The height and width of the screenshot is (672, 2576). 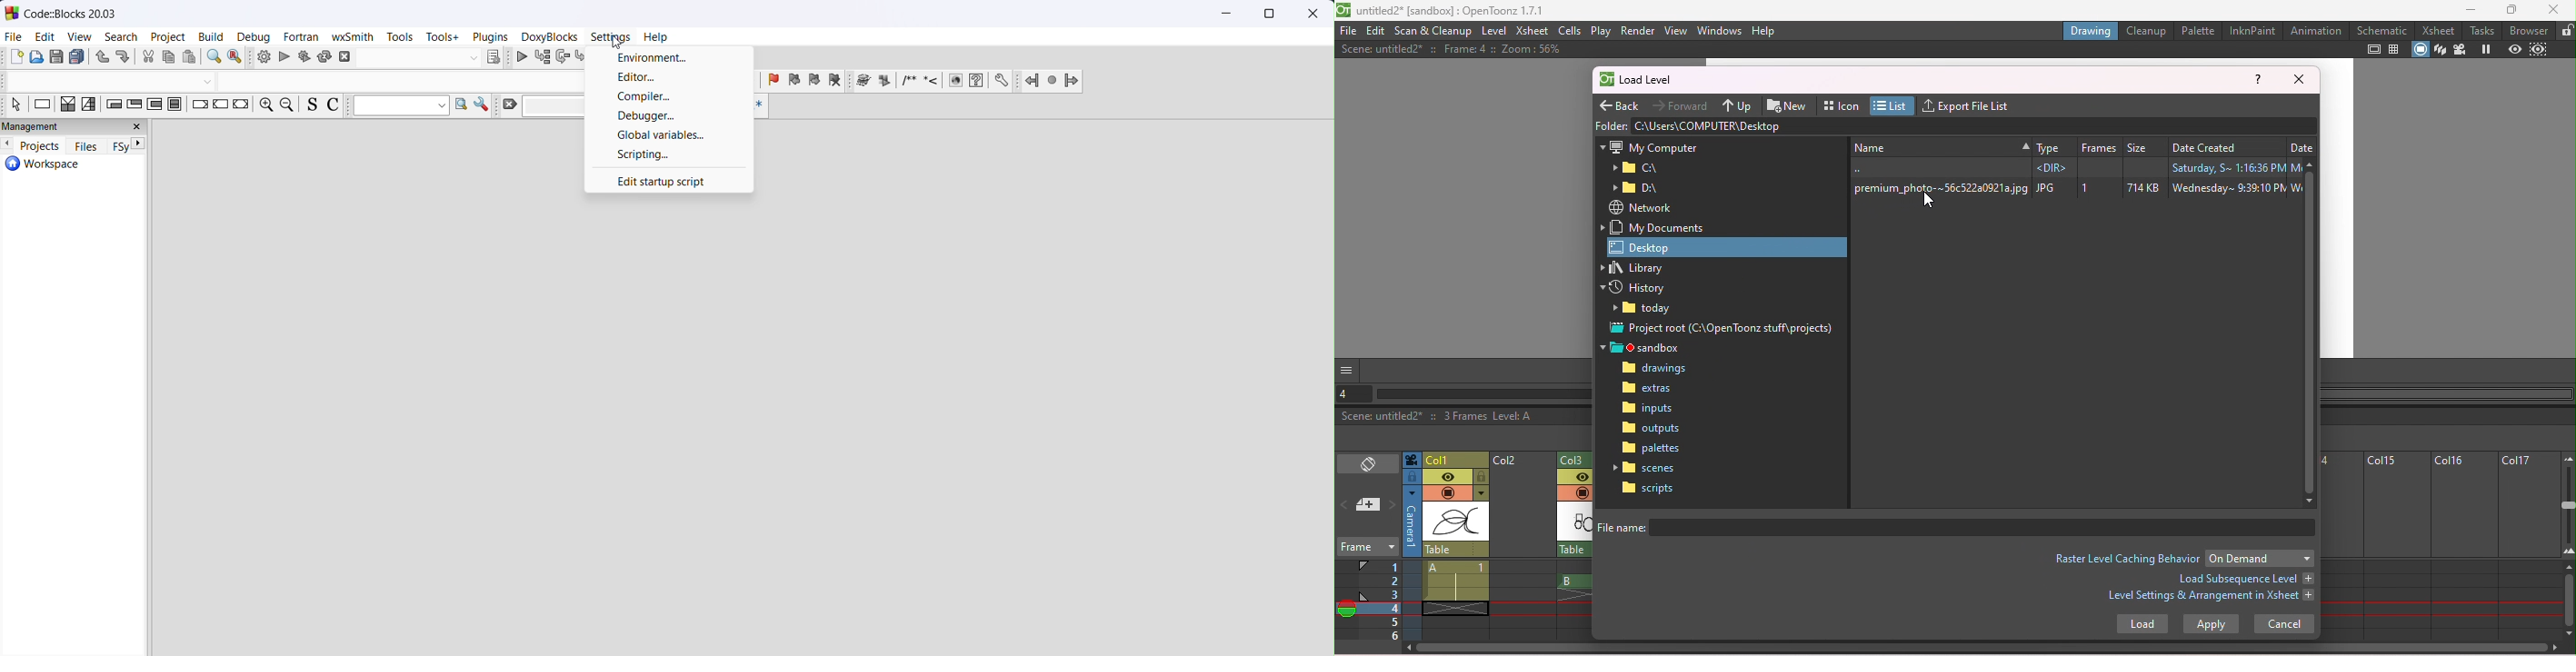 What do you see at coordinates (40, 145) in the screenshot?
I see `projects` at bounding box center [40, 145].